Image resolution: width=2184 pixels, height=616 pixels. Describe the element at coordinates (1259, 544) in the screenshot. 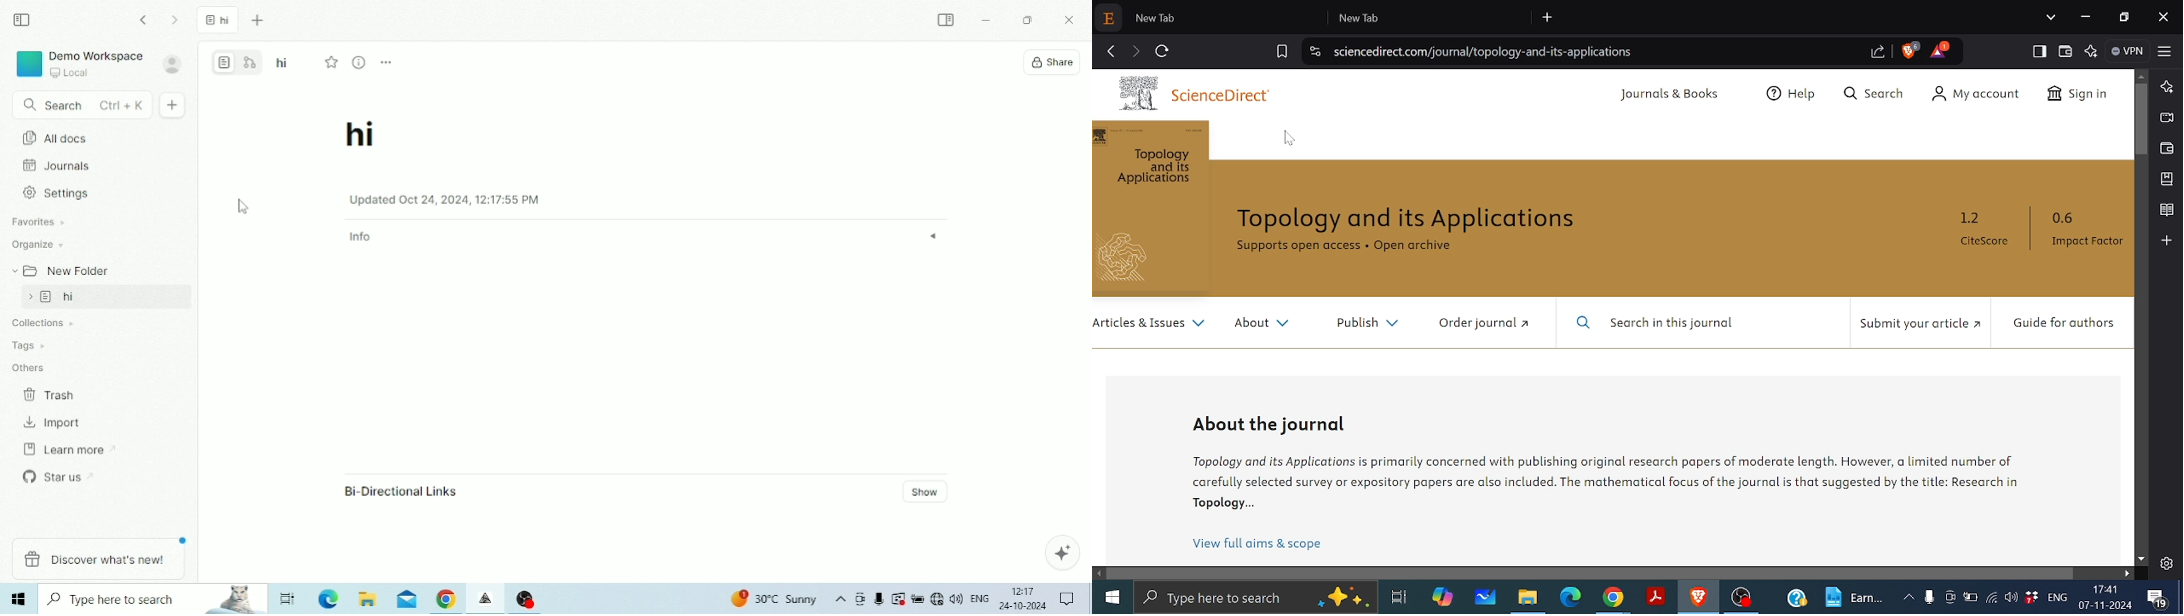

I see `View full aims & scope` at that location.